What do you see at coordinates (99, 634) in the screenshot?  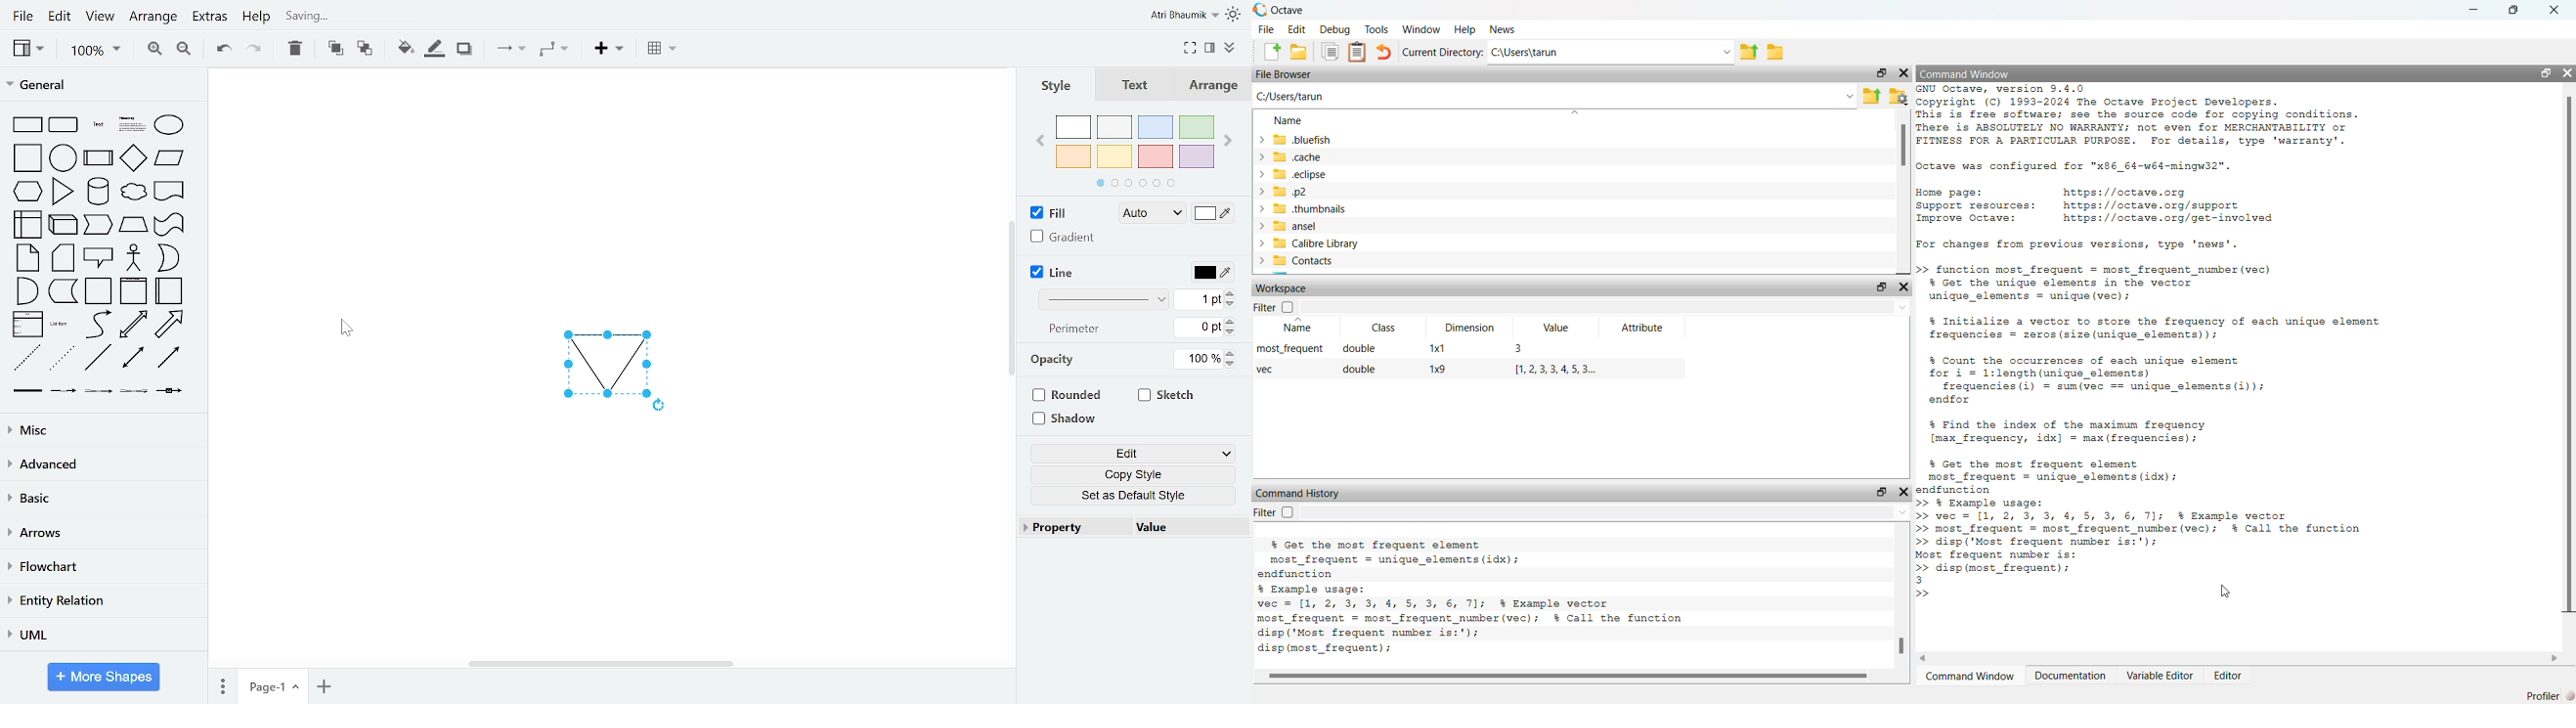 I see `UML` at bounding box center [99, 634].